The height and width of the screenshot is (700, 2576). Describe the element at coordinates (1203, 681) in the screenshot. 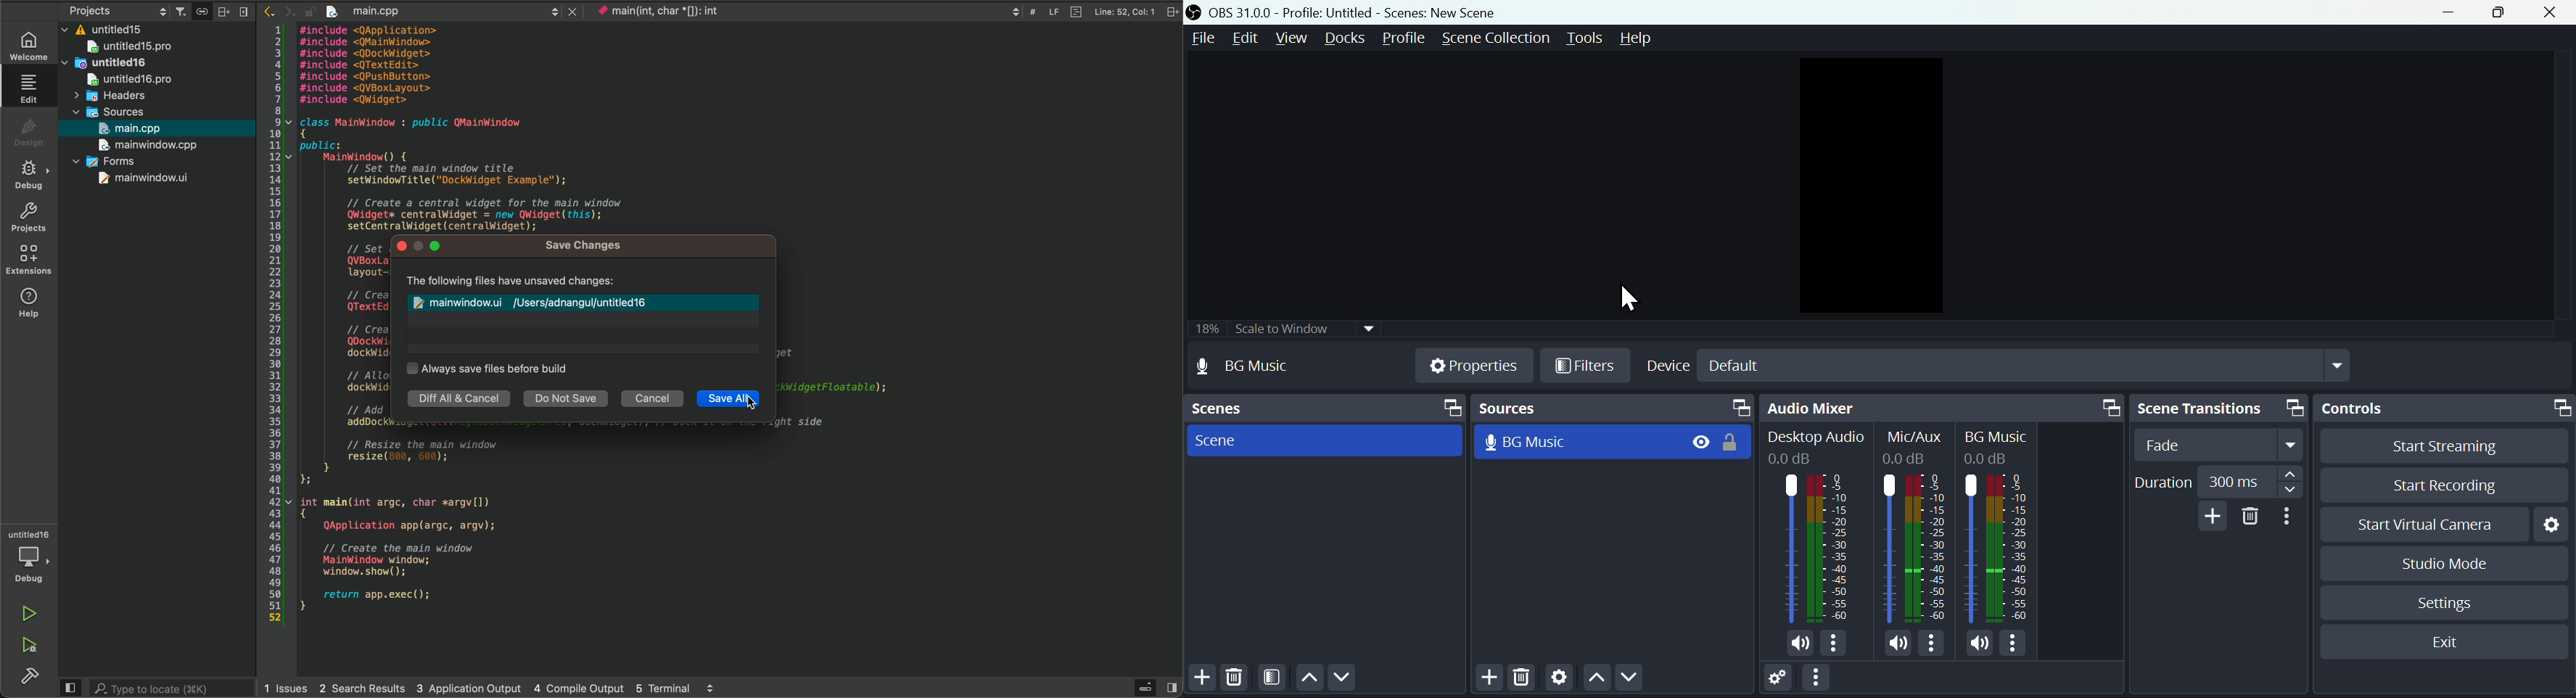

I see `Add` at that location.